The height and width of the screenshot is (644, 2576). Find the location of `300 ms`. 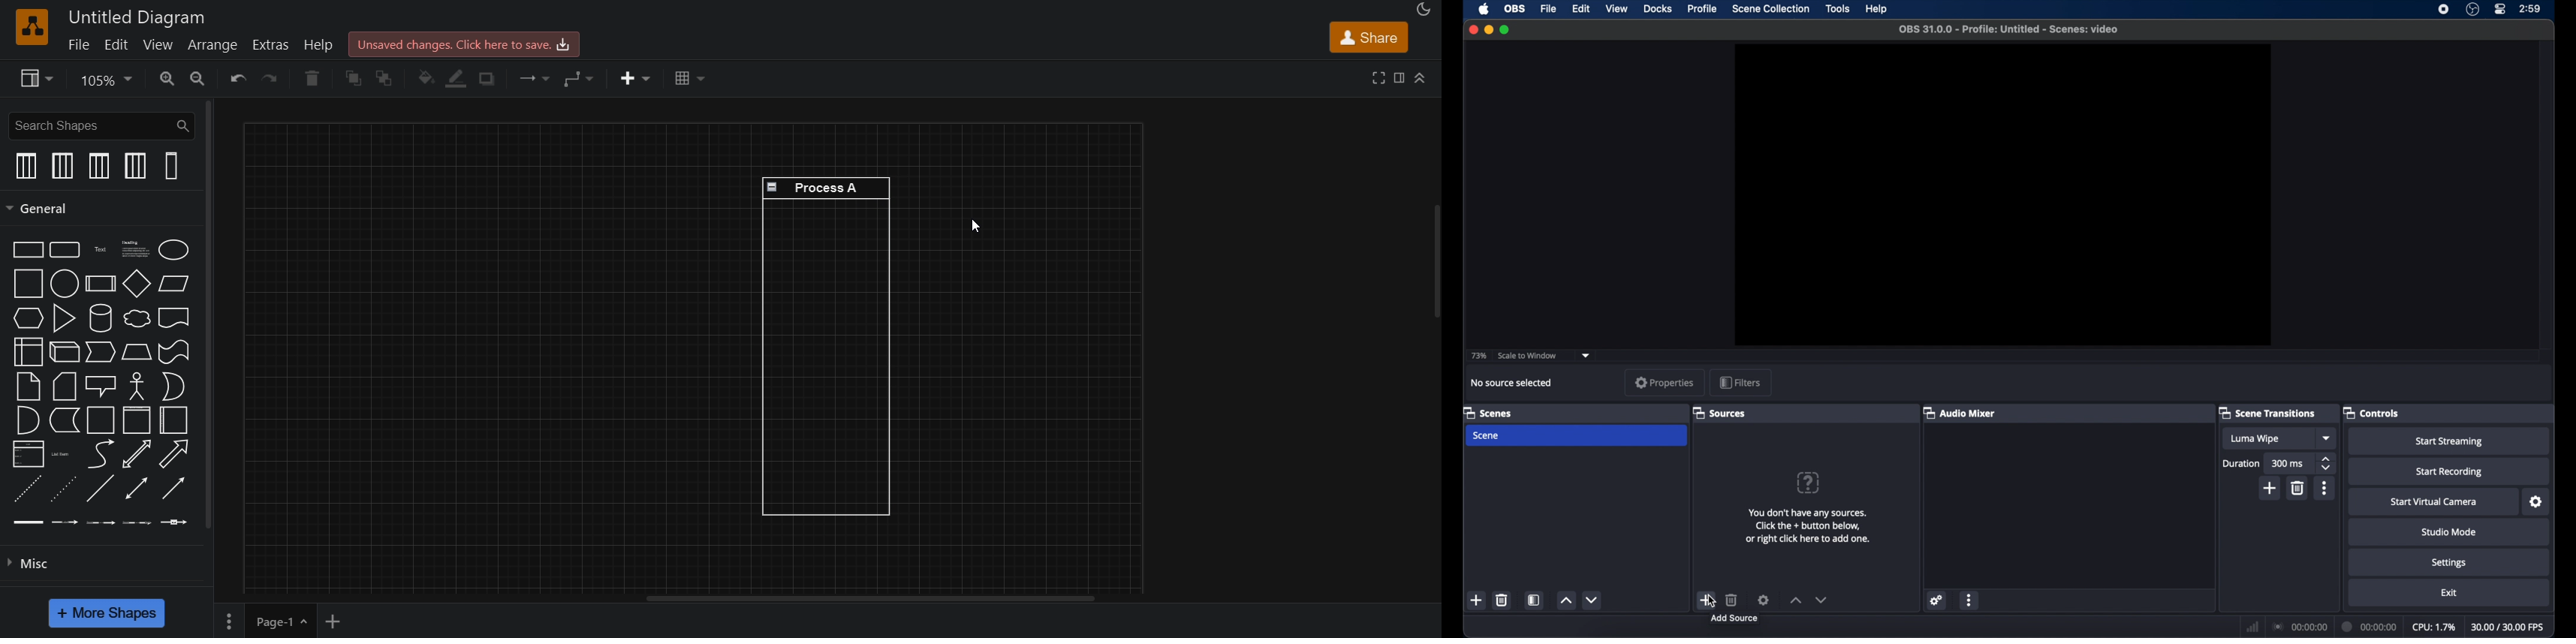

300 ms is located at coordinates (2288, 463).